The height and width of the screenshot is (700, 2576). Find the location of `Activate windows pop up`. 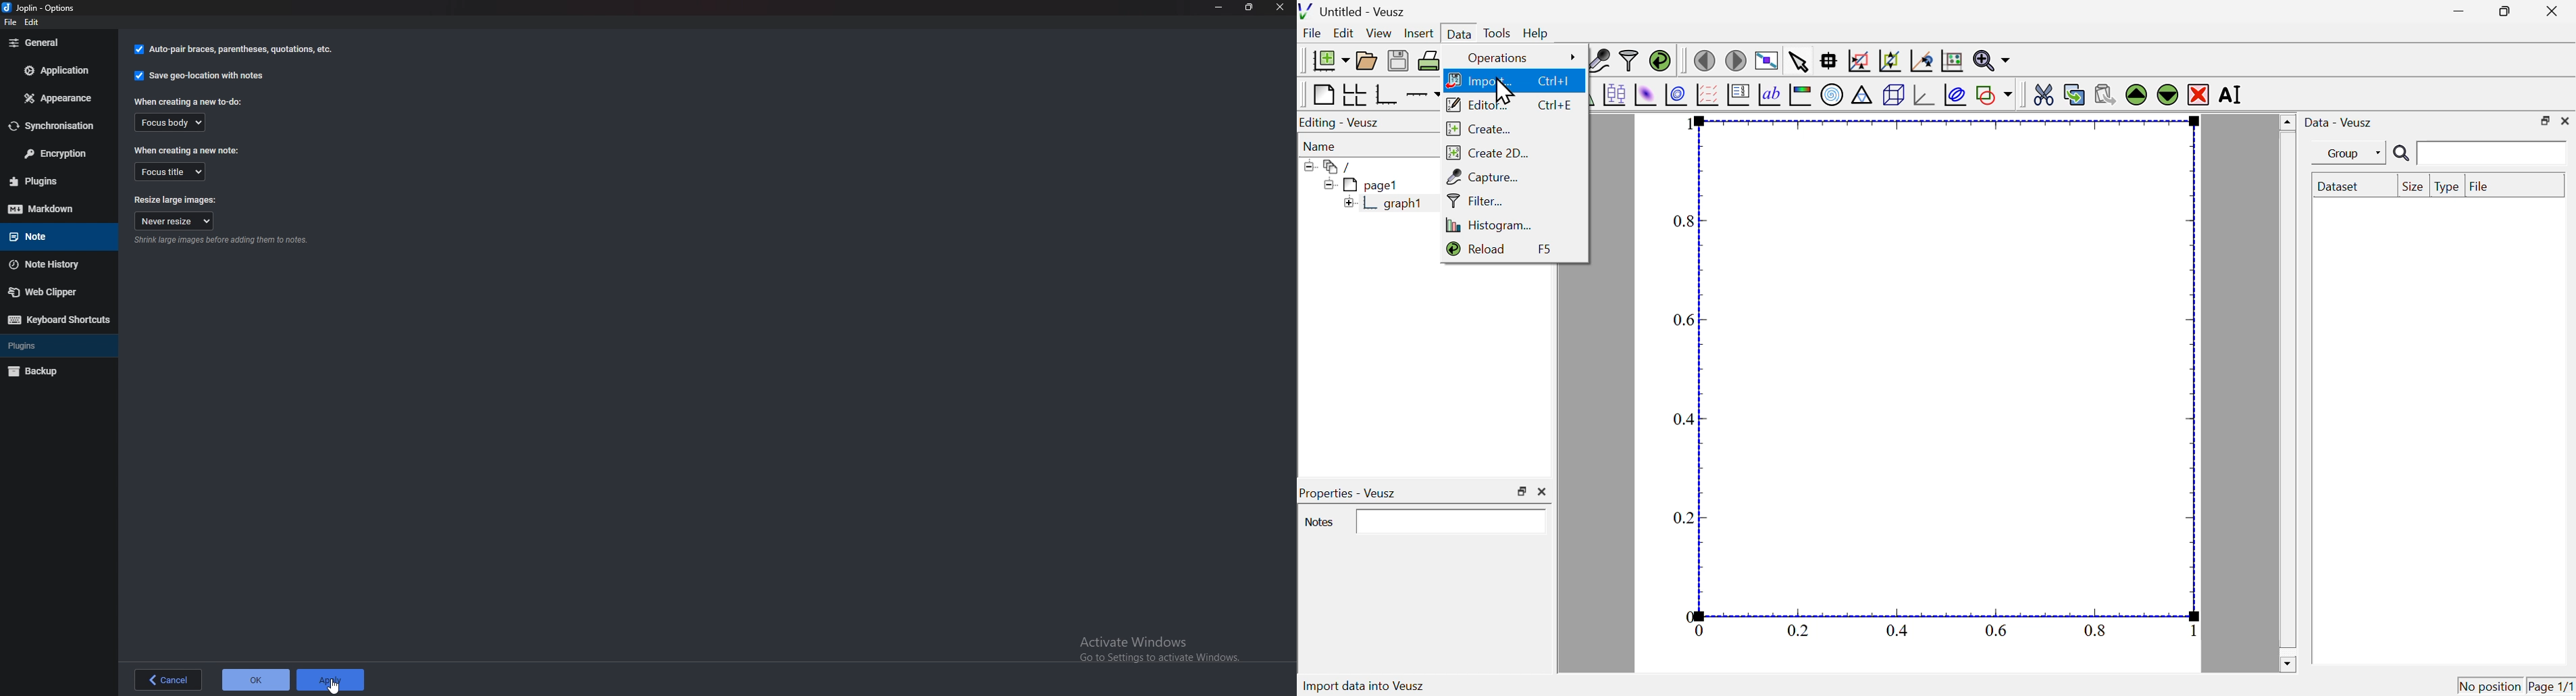

Activate windows pop up is located at coordinates (1164, 646).